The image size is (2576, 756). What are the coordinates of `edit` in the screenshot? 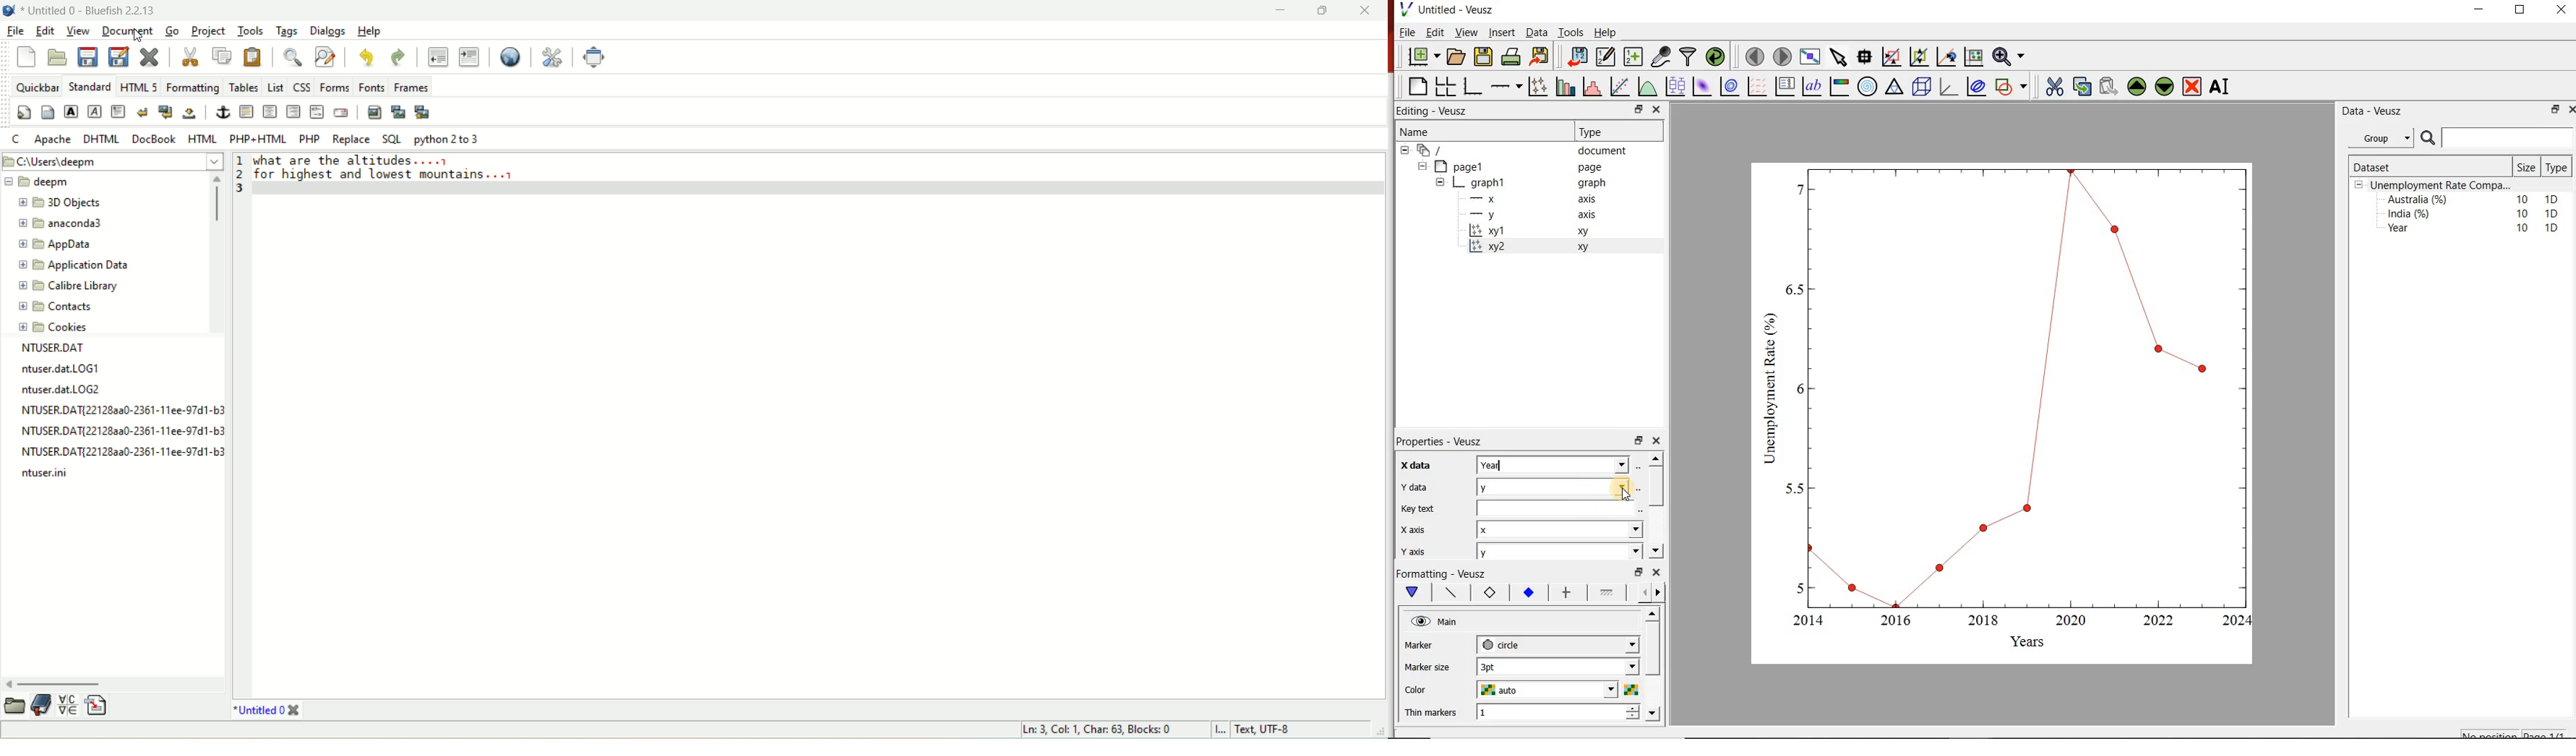 It's located at (46, 30).